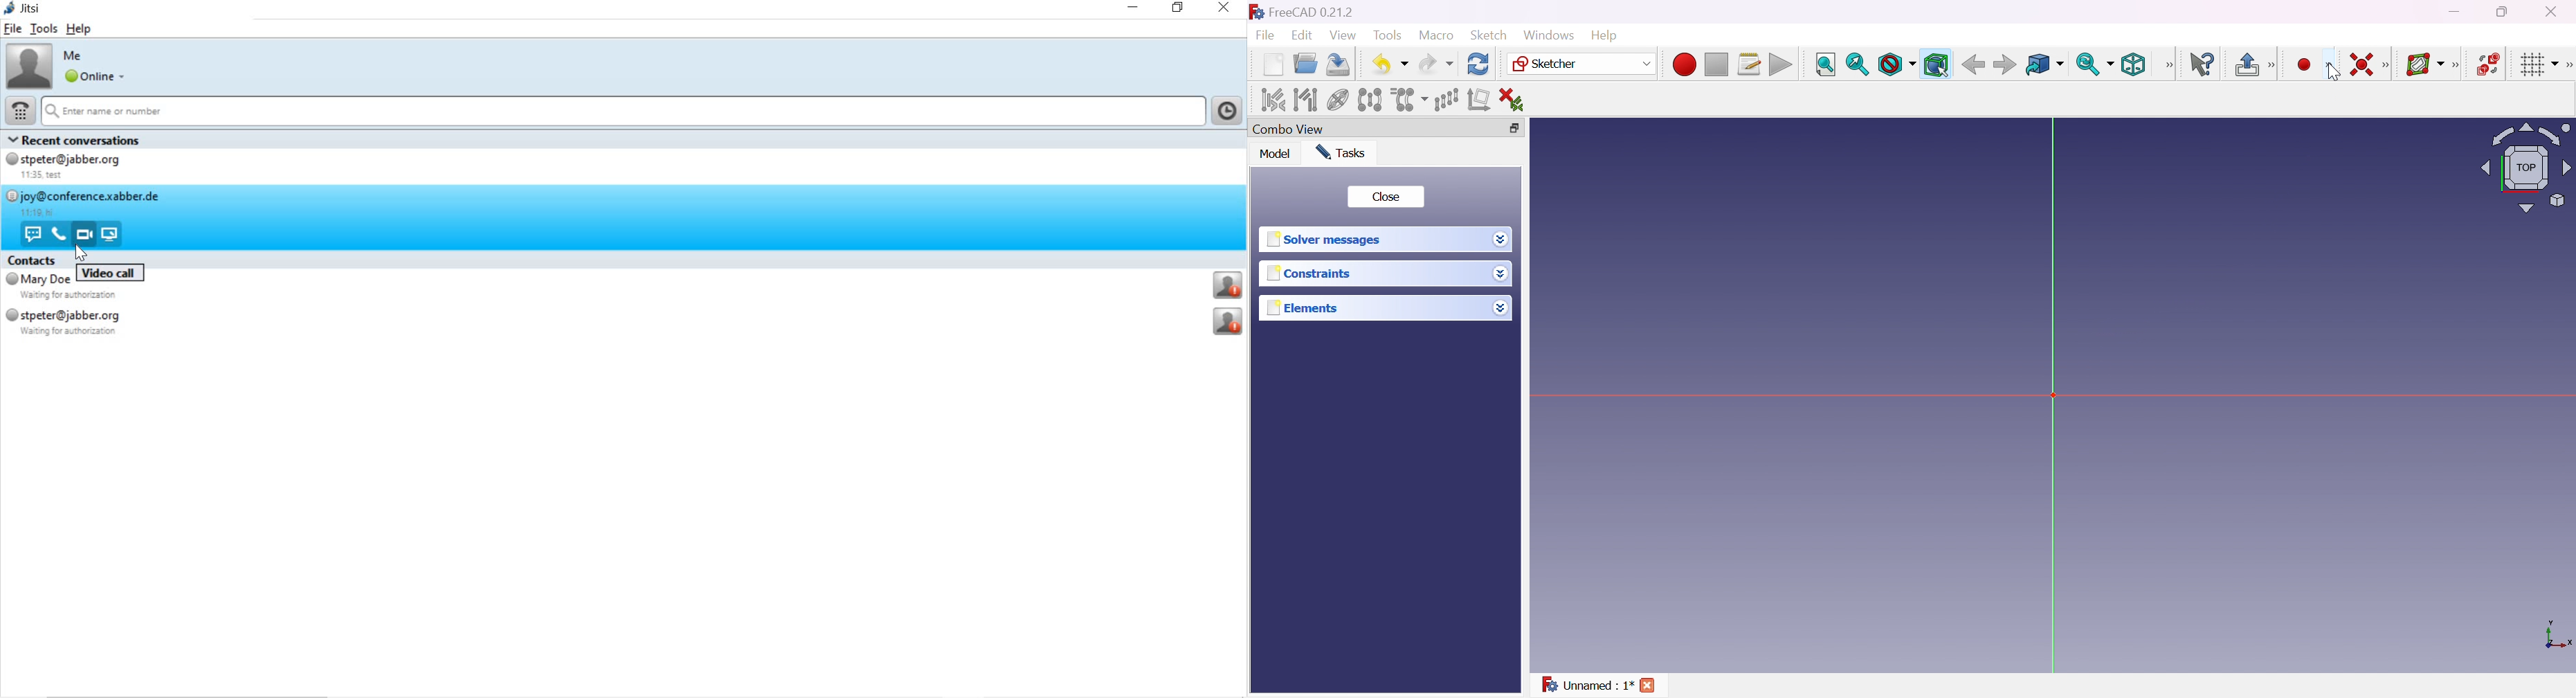  Describe the element at coordinates (79, 31) in the screenshot. I see `help` at that location.